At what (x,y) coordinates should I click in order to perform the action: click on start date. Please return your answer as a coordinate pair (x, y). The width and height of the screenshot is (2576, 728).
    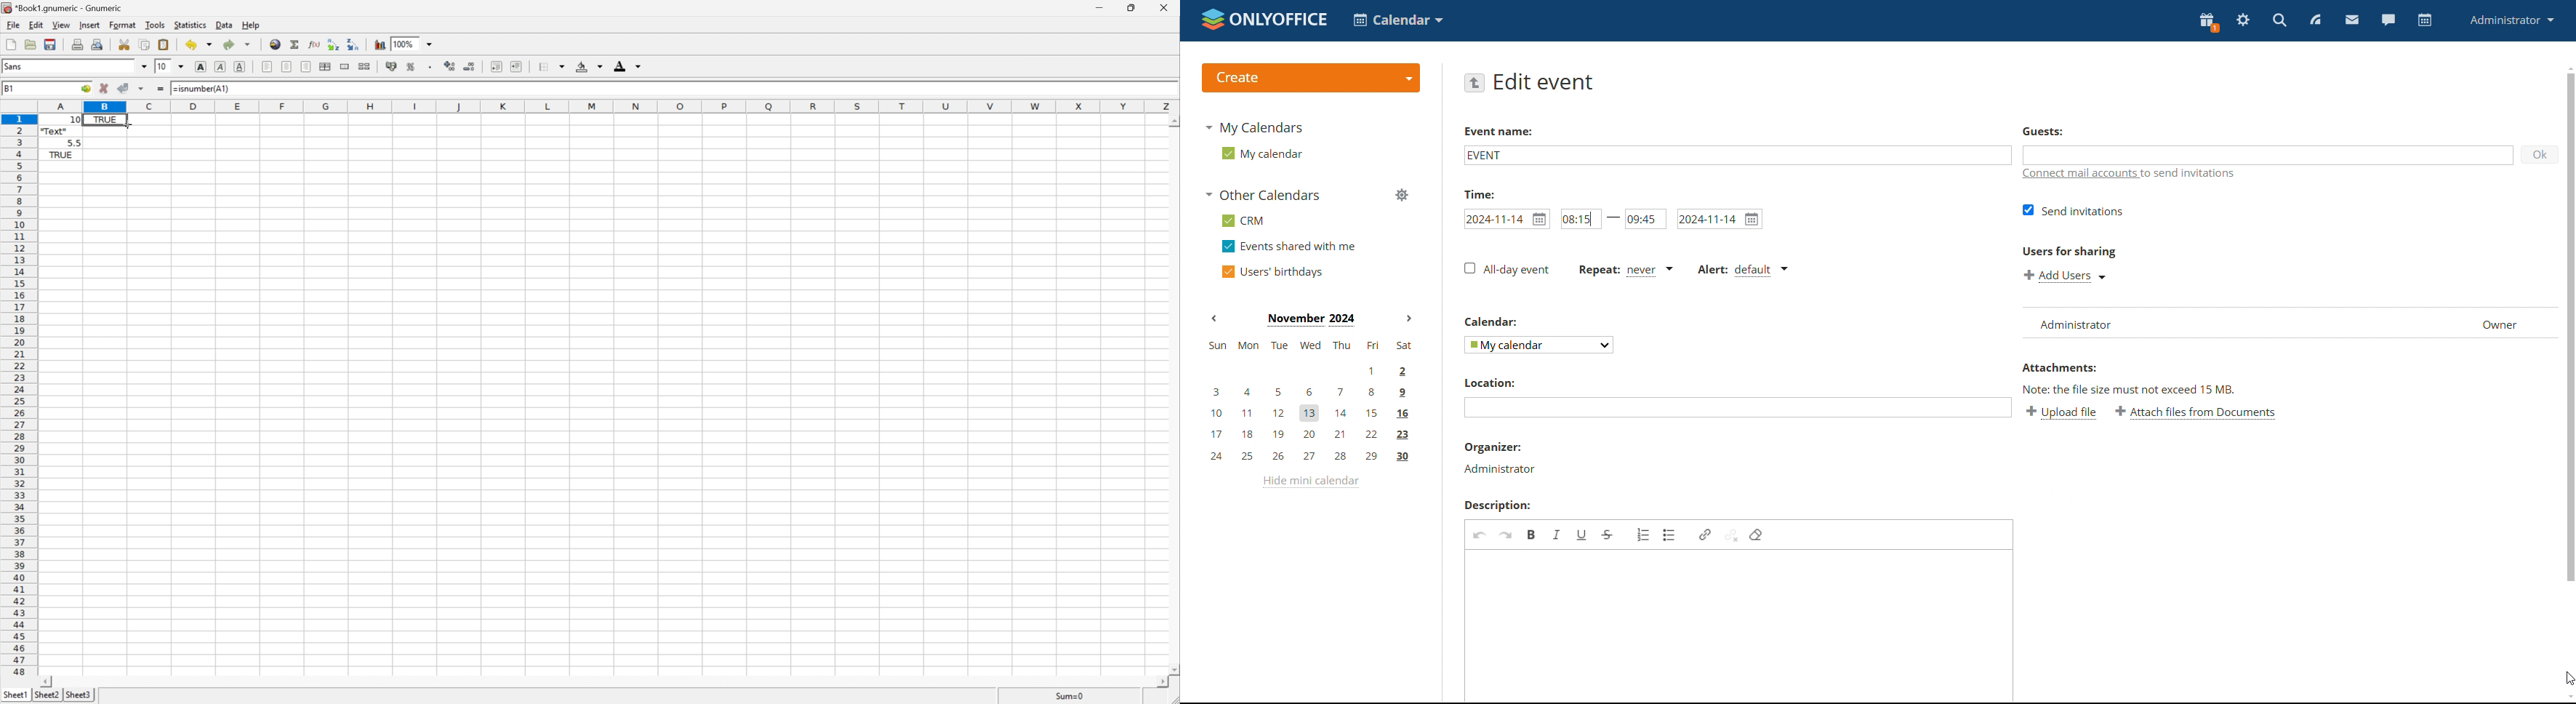
    Looking at the image, I should click on (1506, 219).